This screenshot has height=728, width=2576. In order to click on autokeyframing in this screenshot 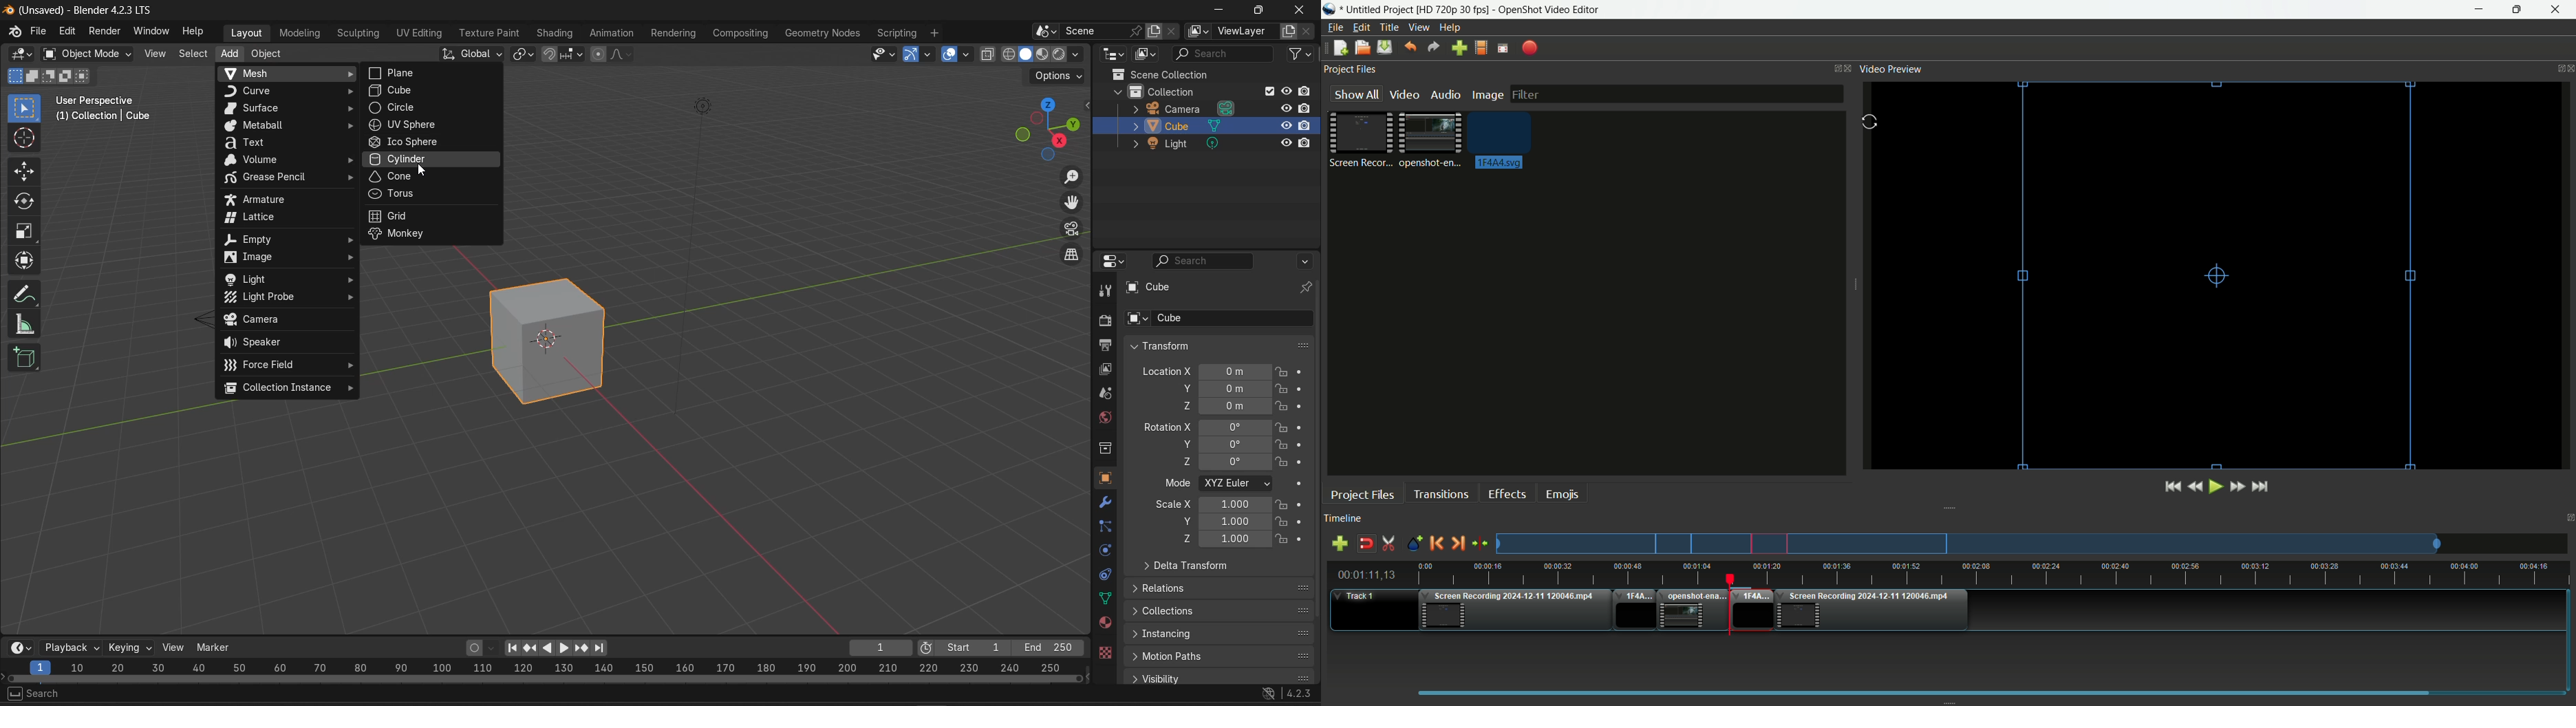, I will do `click(493, 648)`.